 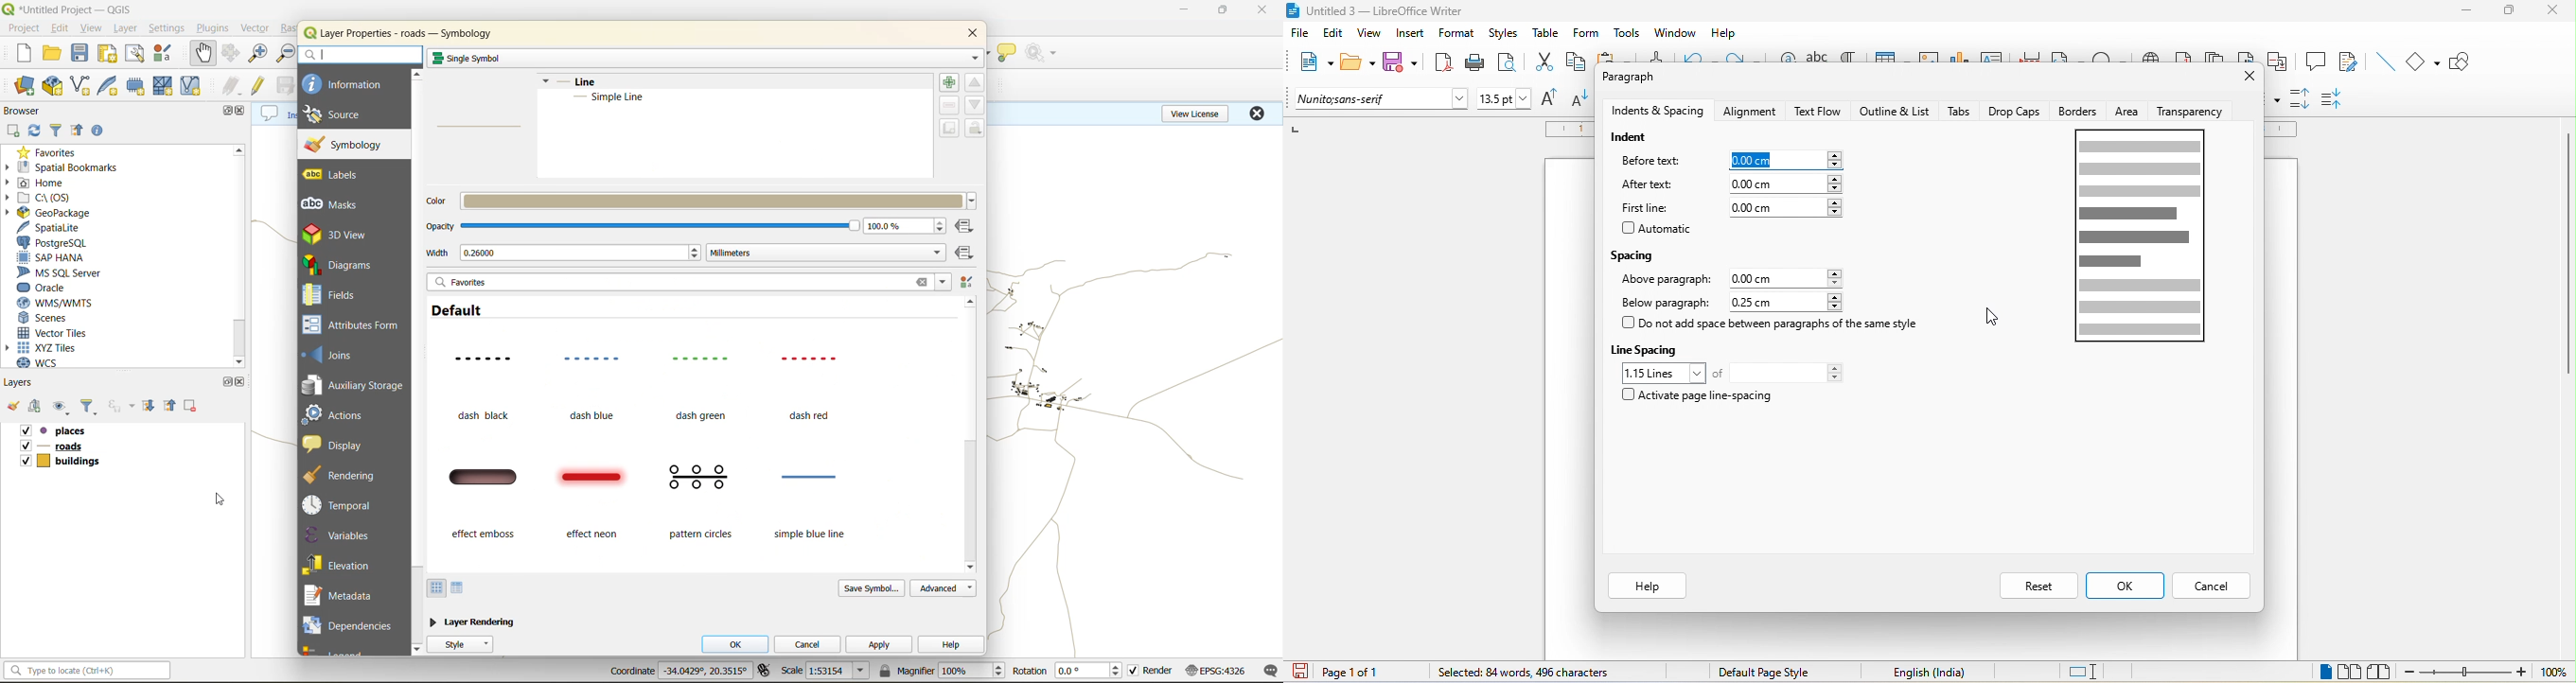 What do you see at coordinates (338, 535) in the screenshot?
I see `variables` at bounding box center [338, 535].